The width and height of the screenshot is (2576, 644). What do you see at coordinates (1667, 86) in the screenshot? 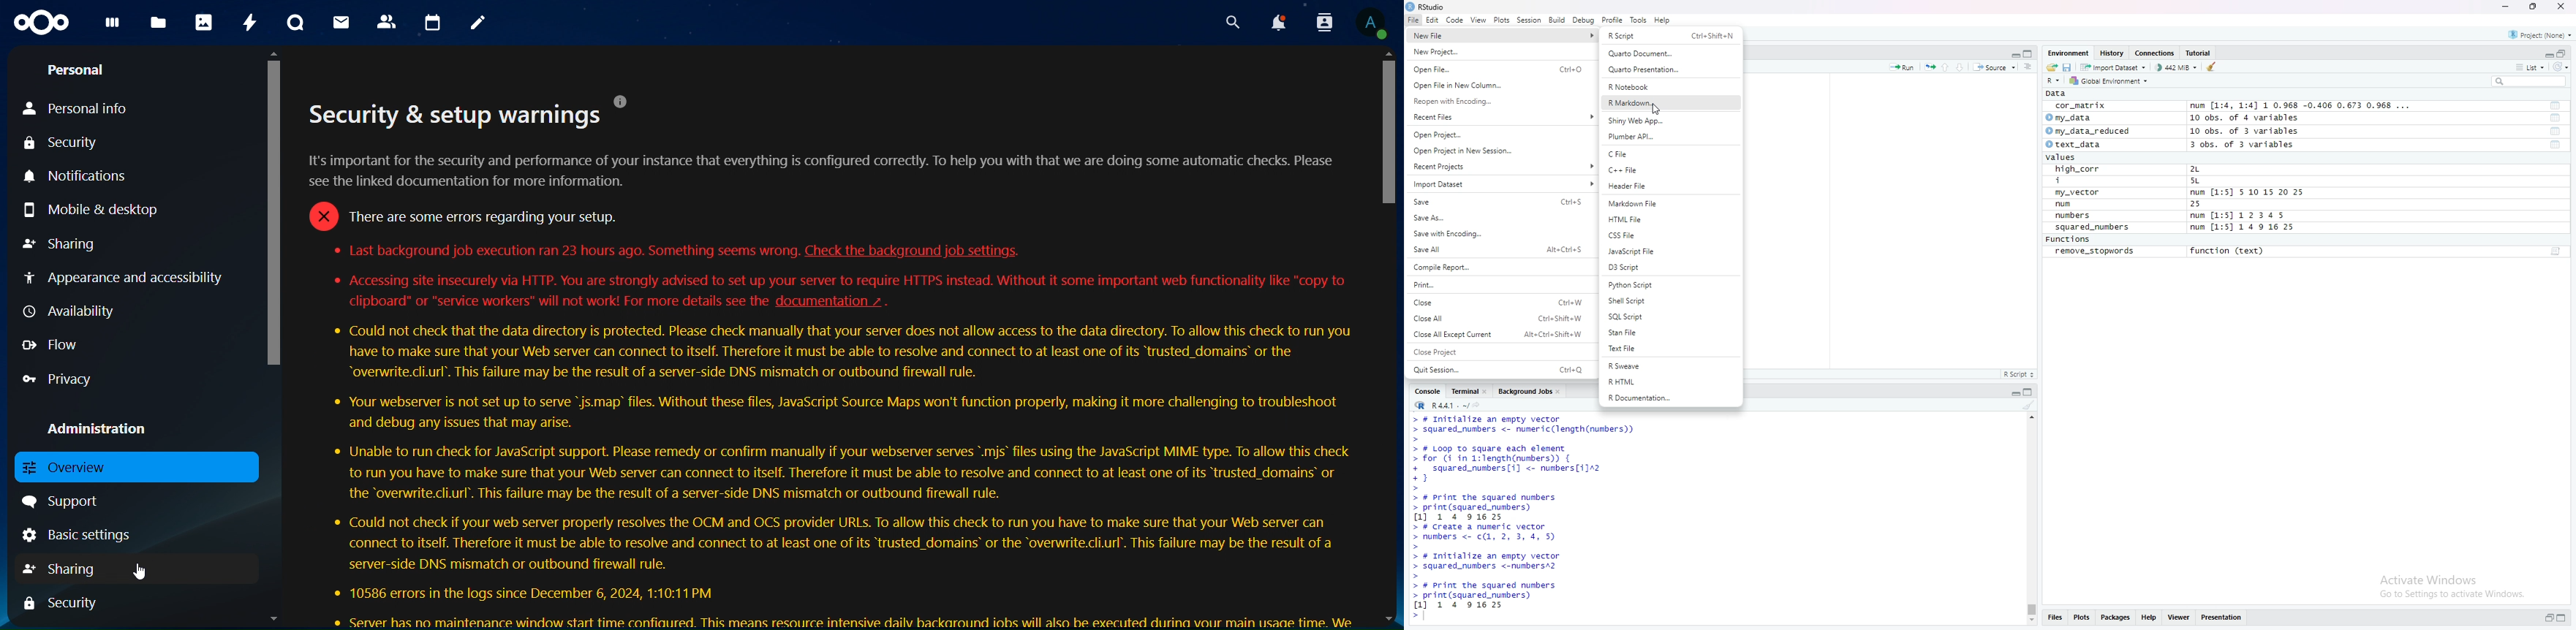
I see `R Notebook.` at bounding box center [1667, 86].